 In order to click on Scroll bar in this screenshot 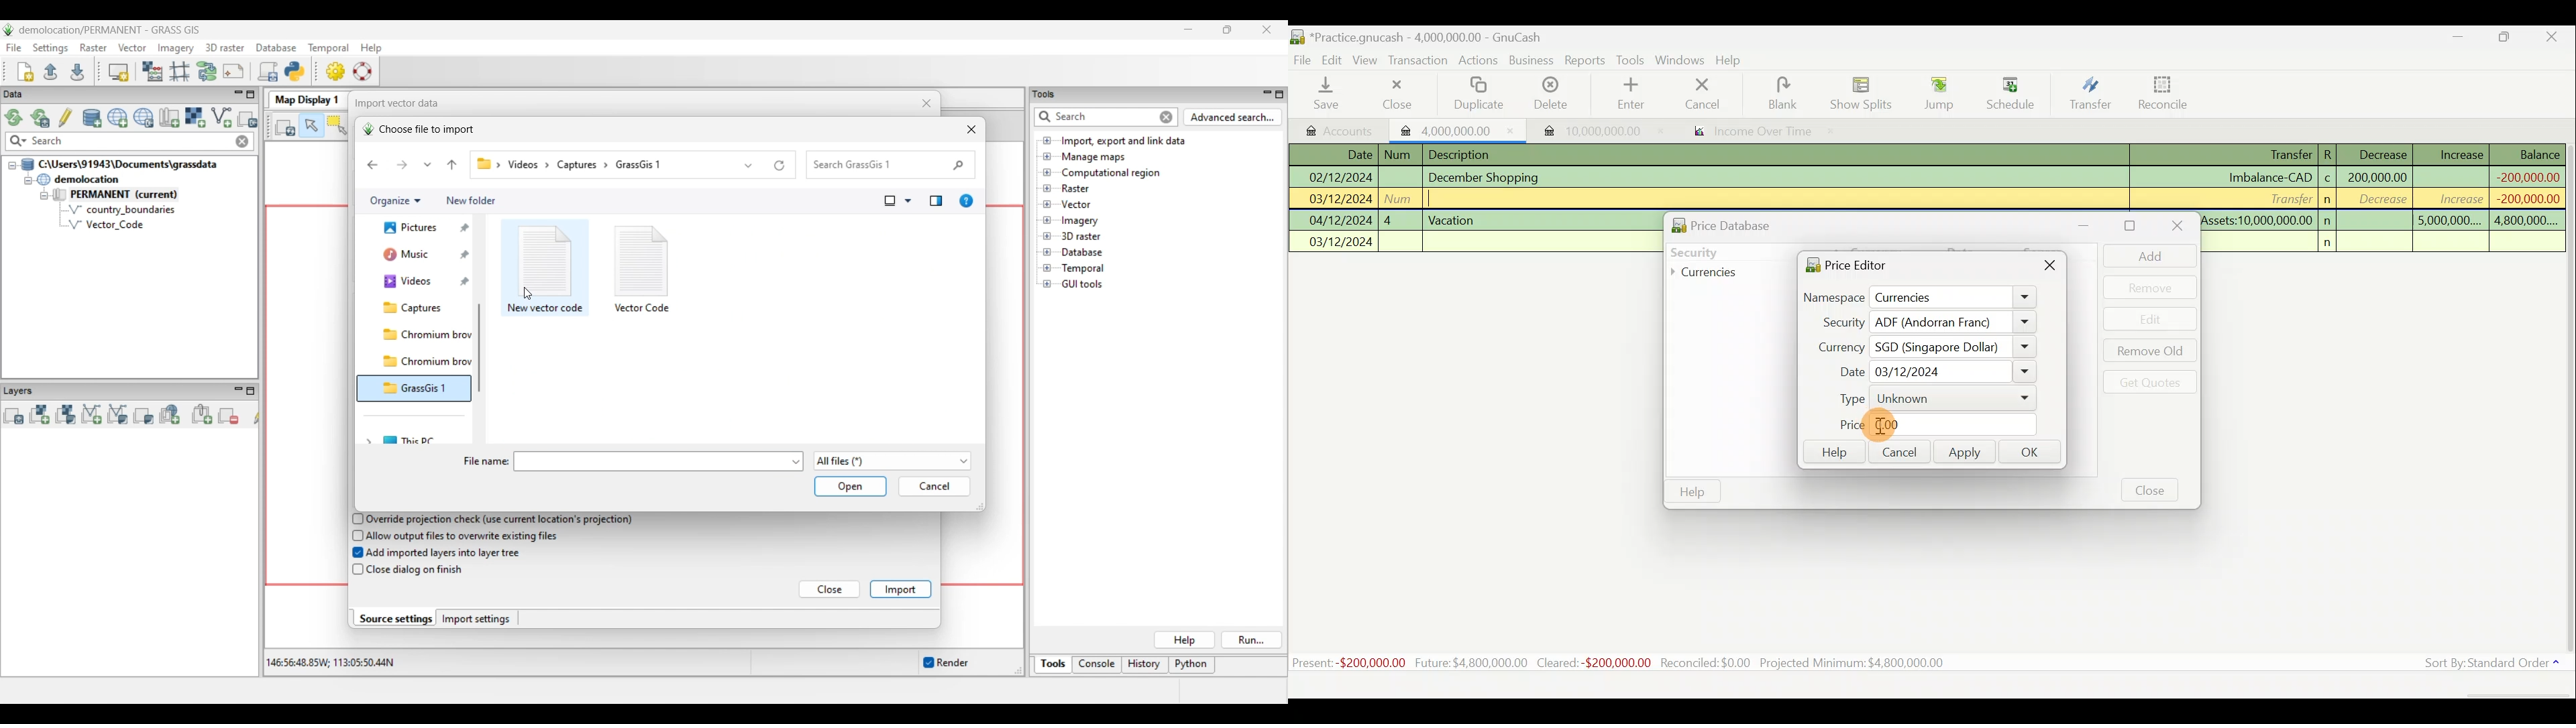, I will do `click(2568, 402)`.